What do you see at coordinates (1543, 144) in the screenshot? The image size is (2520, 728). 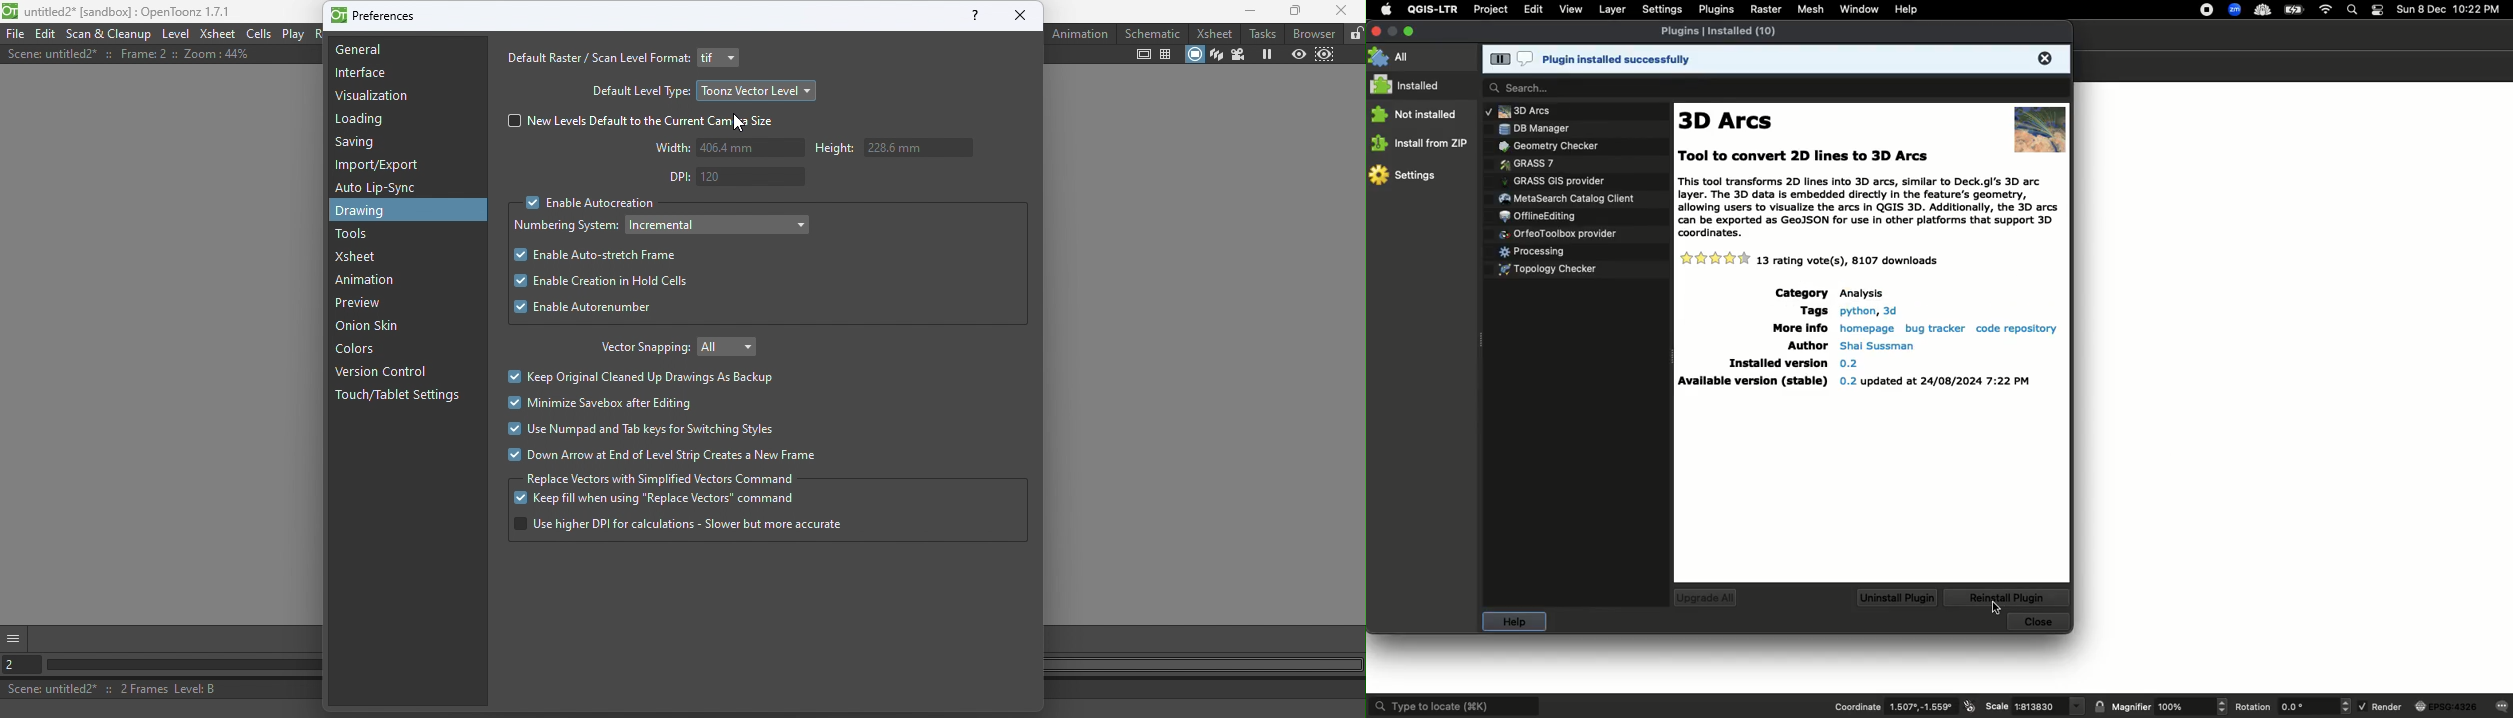 I see `Plugins` at bounding box center [1543, 144].